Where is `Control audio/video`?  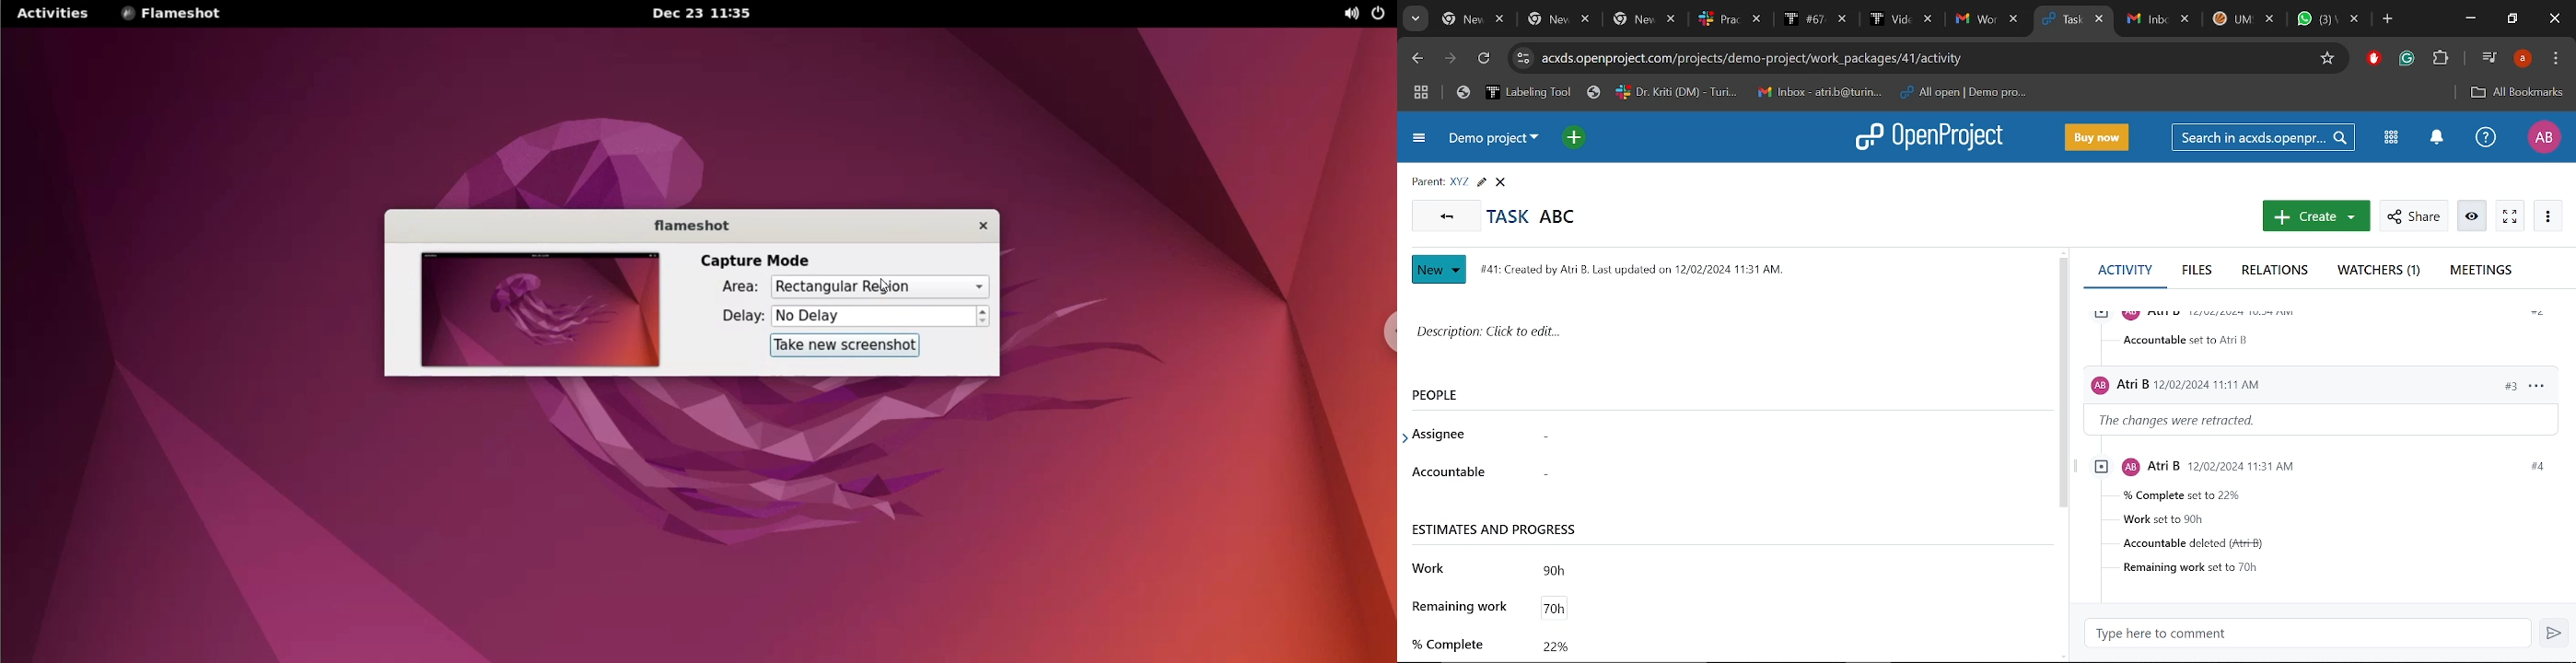
Control audio/video is located at coordinates (2488, 57).